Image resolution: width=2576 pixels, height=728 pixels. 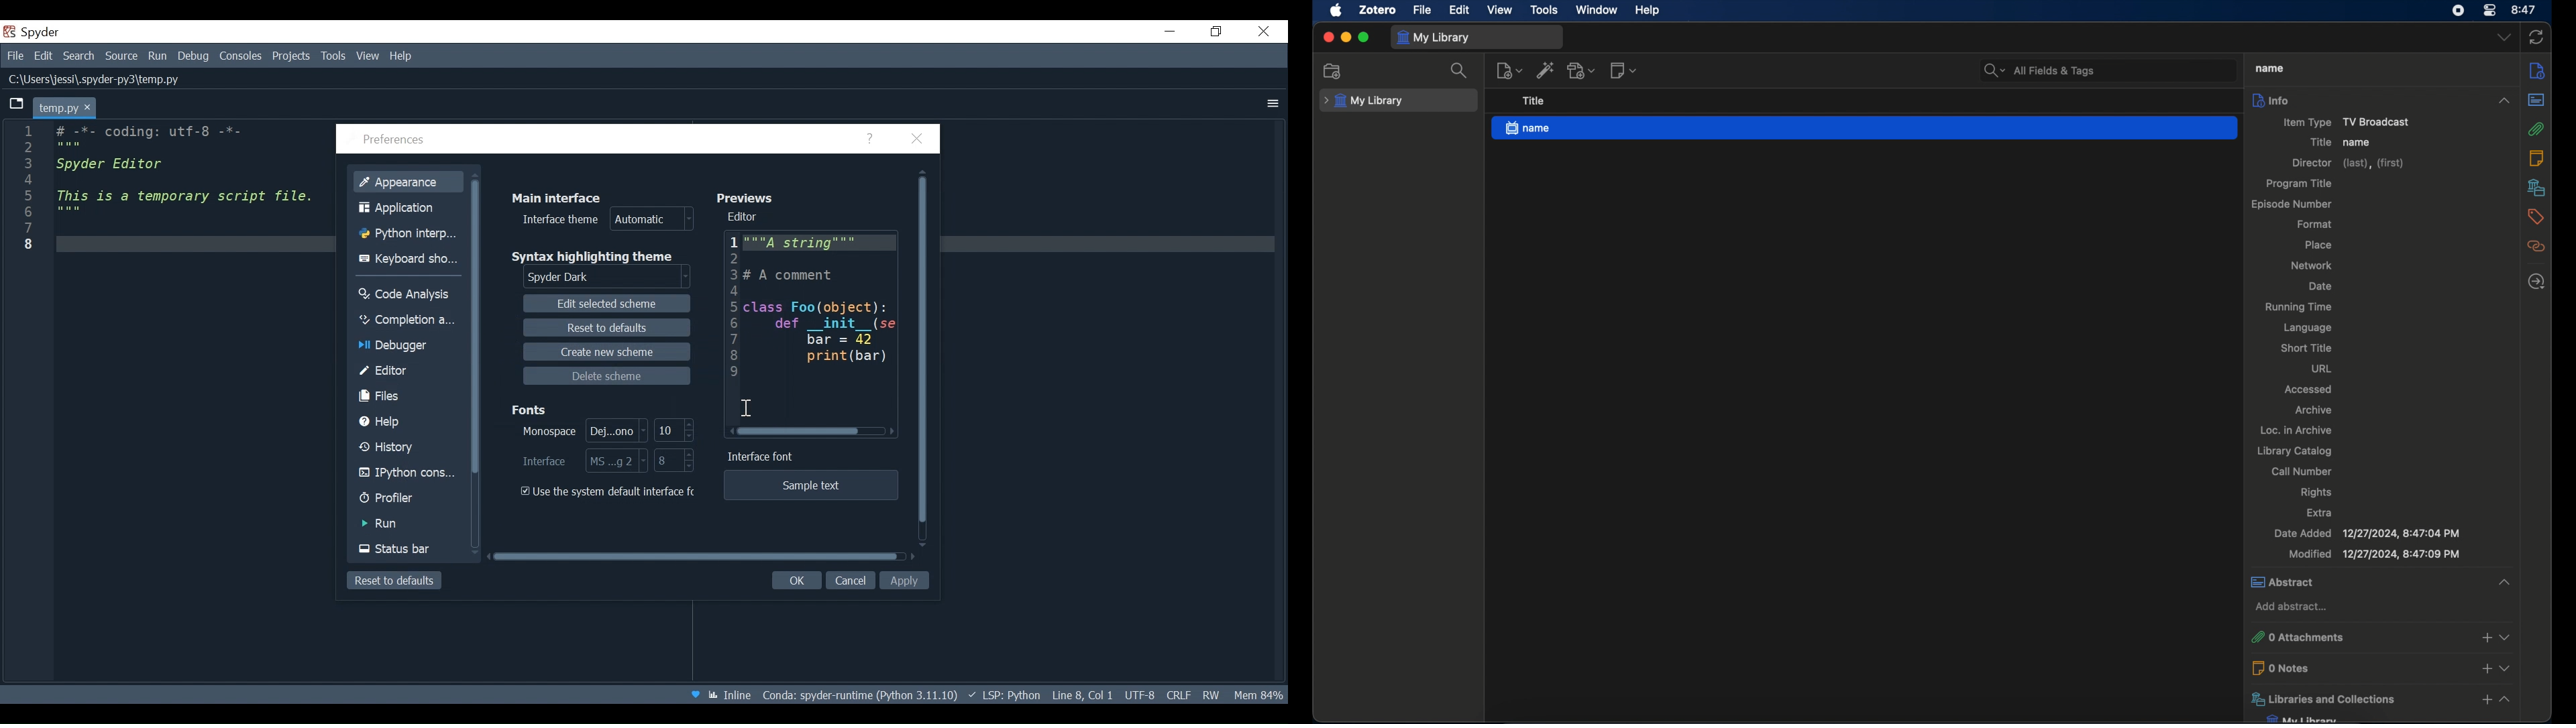 What do you see at coordinates (858, 695) in the screenshot?
I see `Conda Environment Indicator` at bounding box center [858, 695].